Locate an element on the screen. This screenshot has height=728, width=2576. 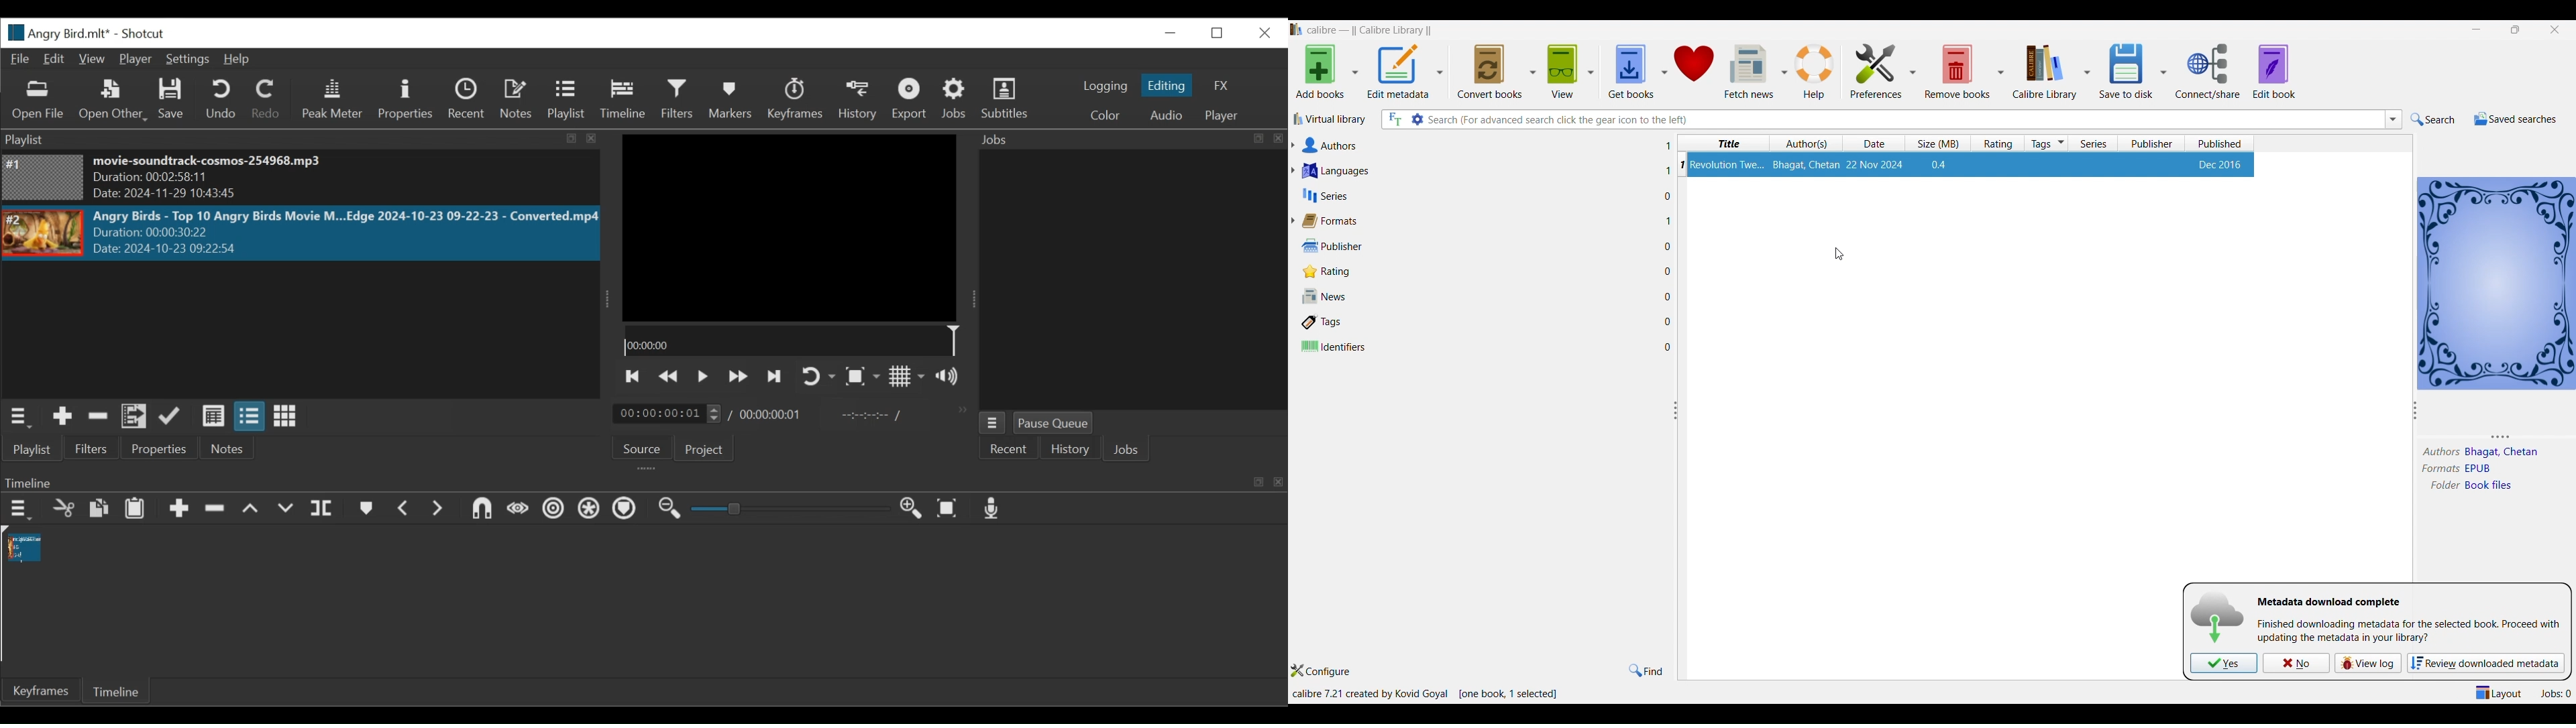
Player is located at coordinates (1223, 117).